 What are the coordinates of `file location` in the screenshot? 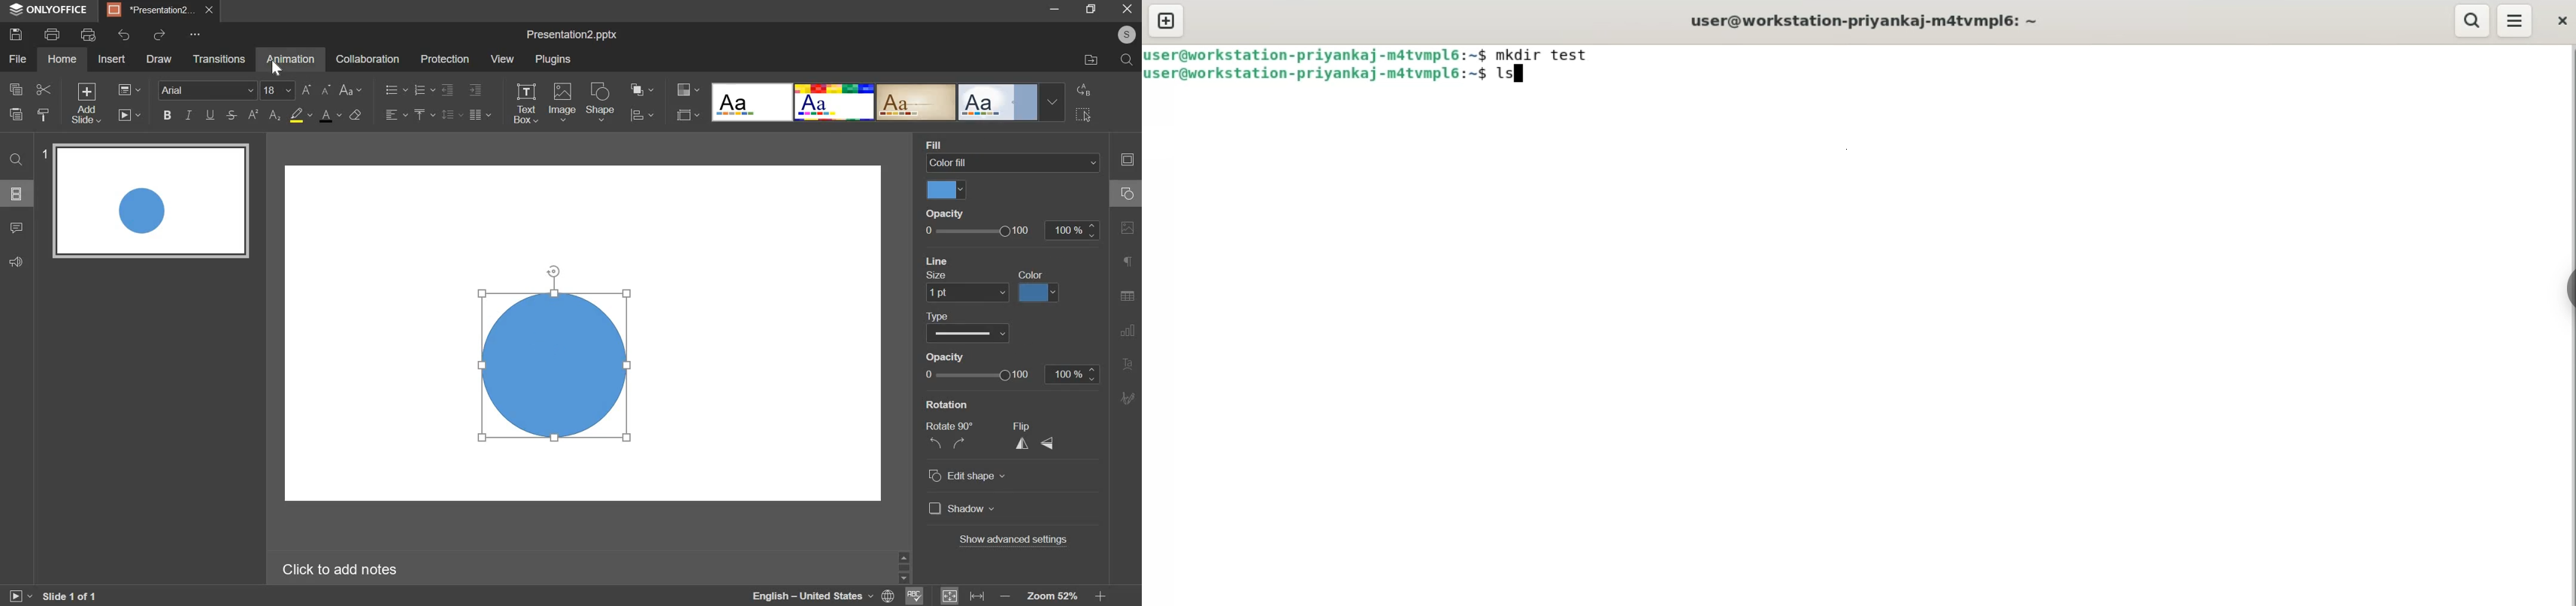 It's located at (1090, 59).